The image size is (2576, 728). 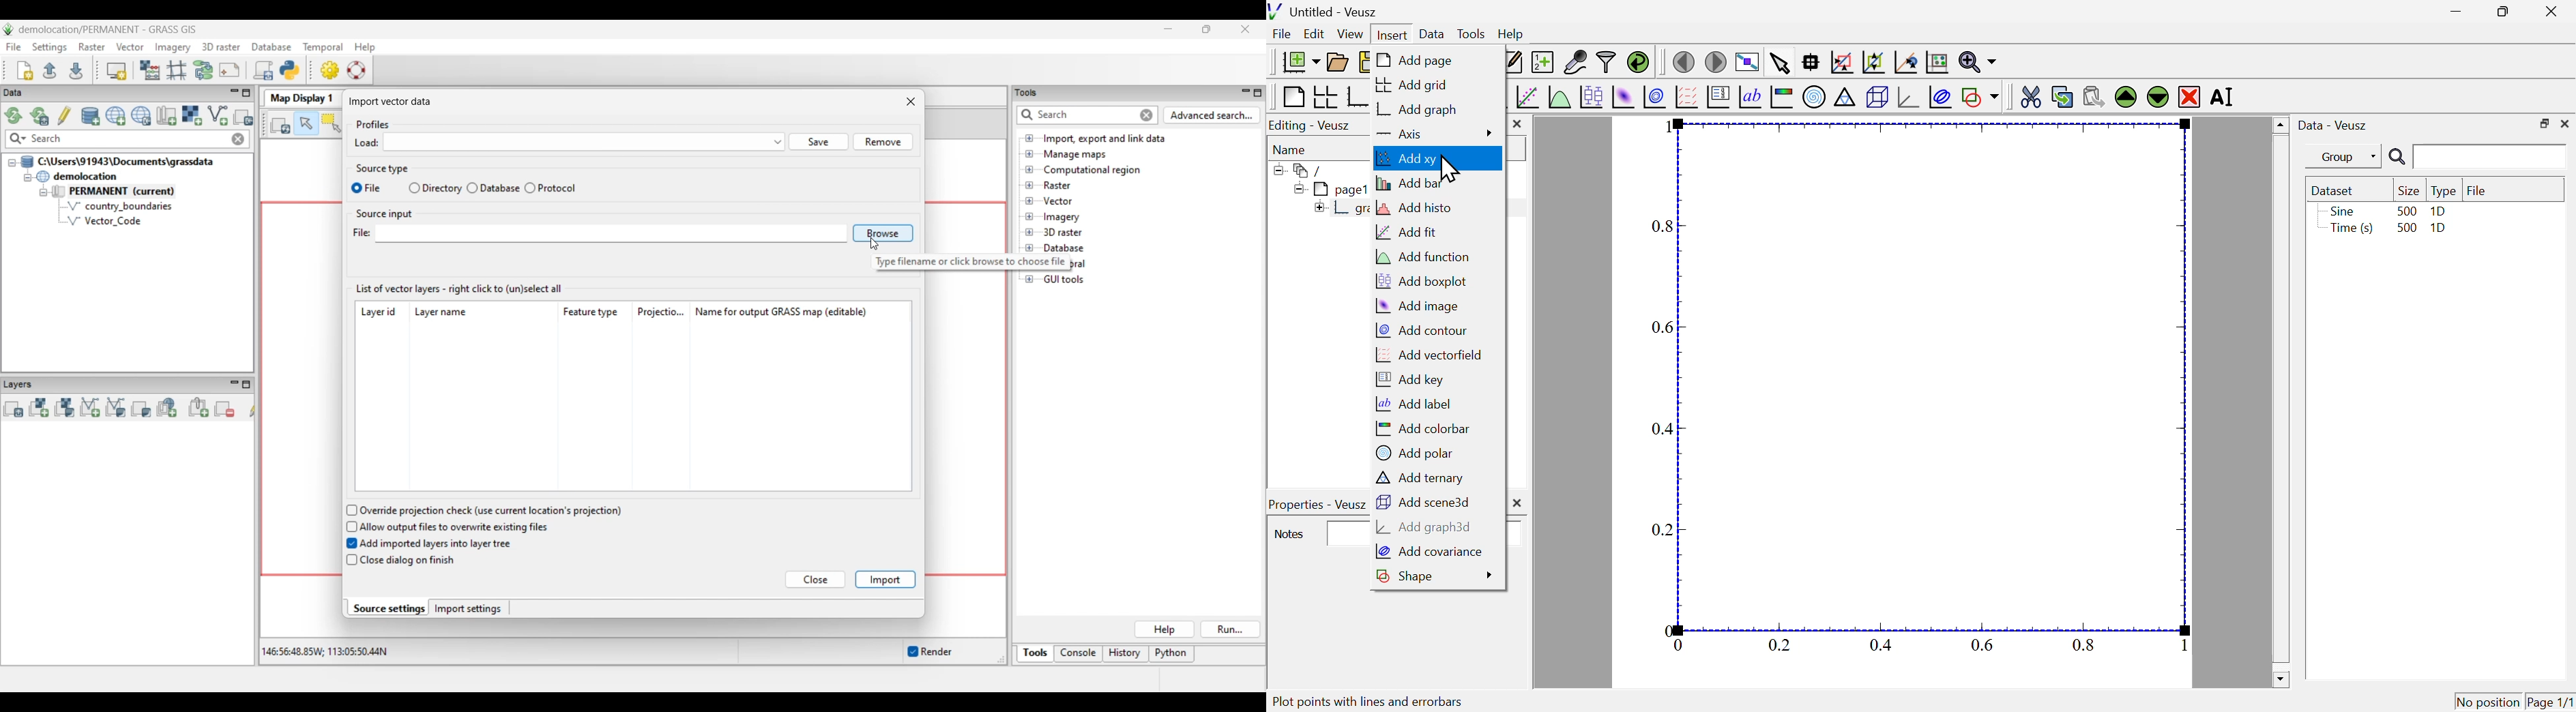 I want to click on 0, so click(x=1680, y=646).